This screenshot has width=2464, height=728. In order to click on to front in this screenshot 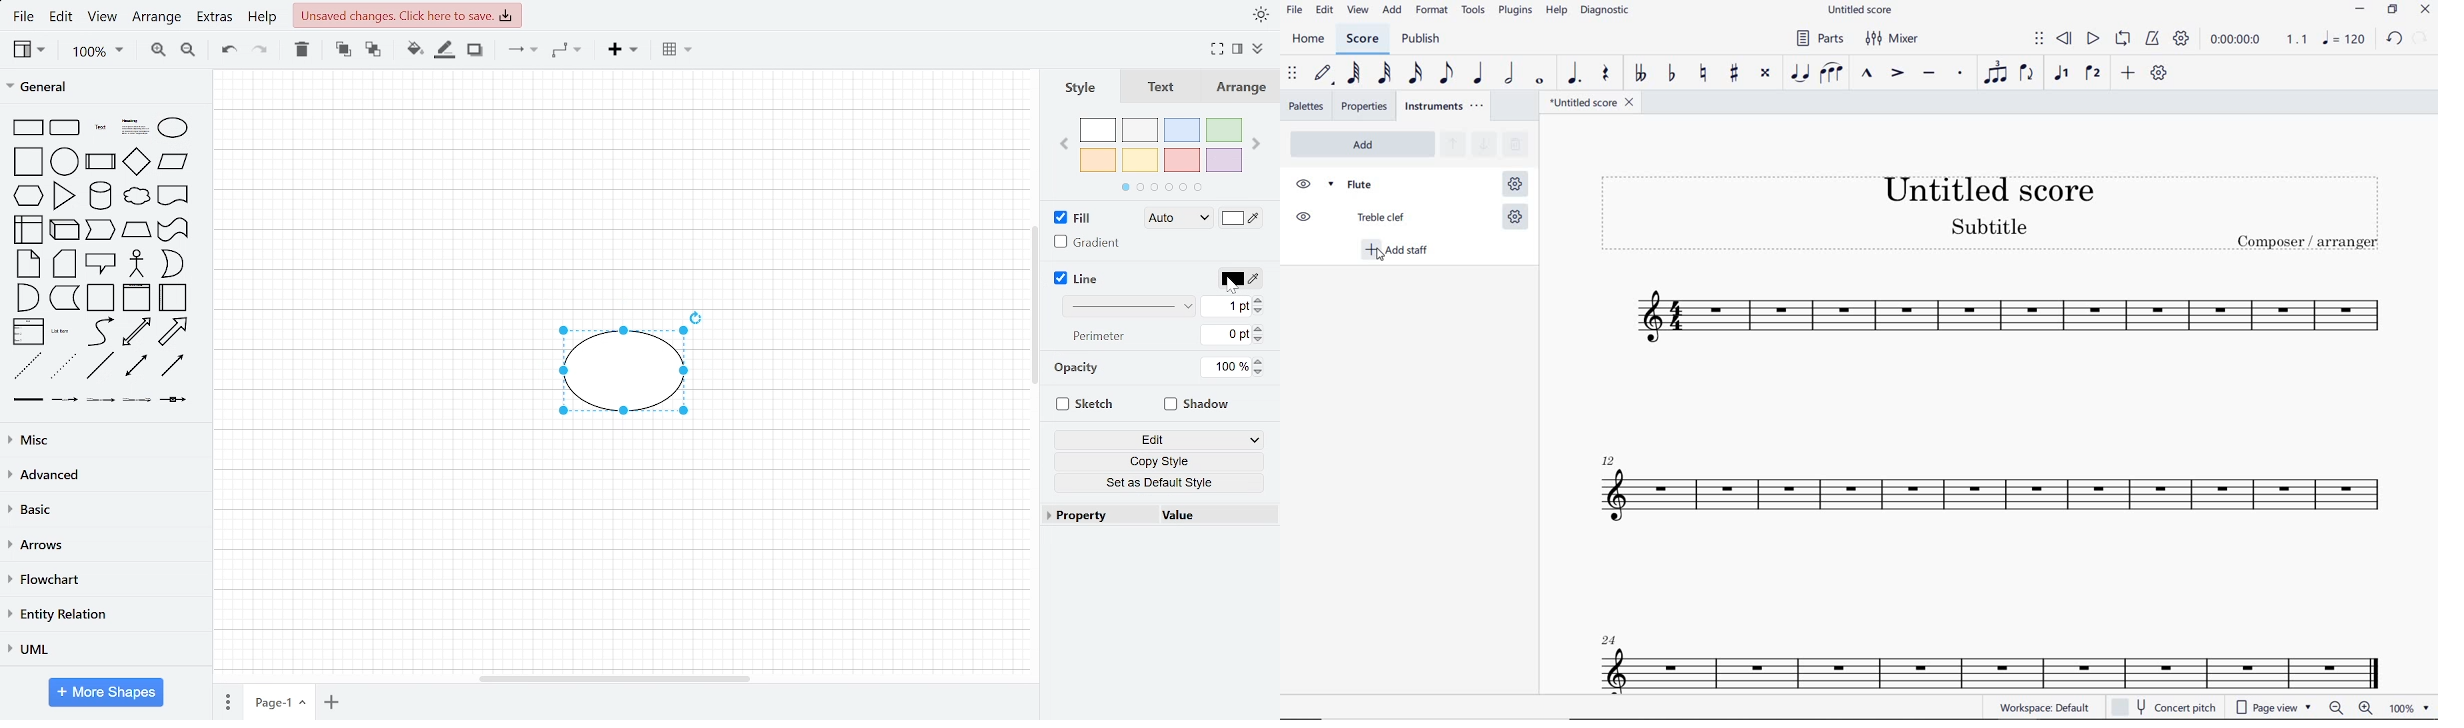, I will do `click(341, 50)`.